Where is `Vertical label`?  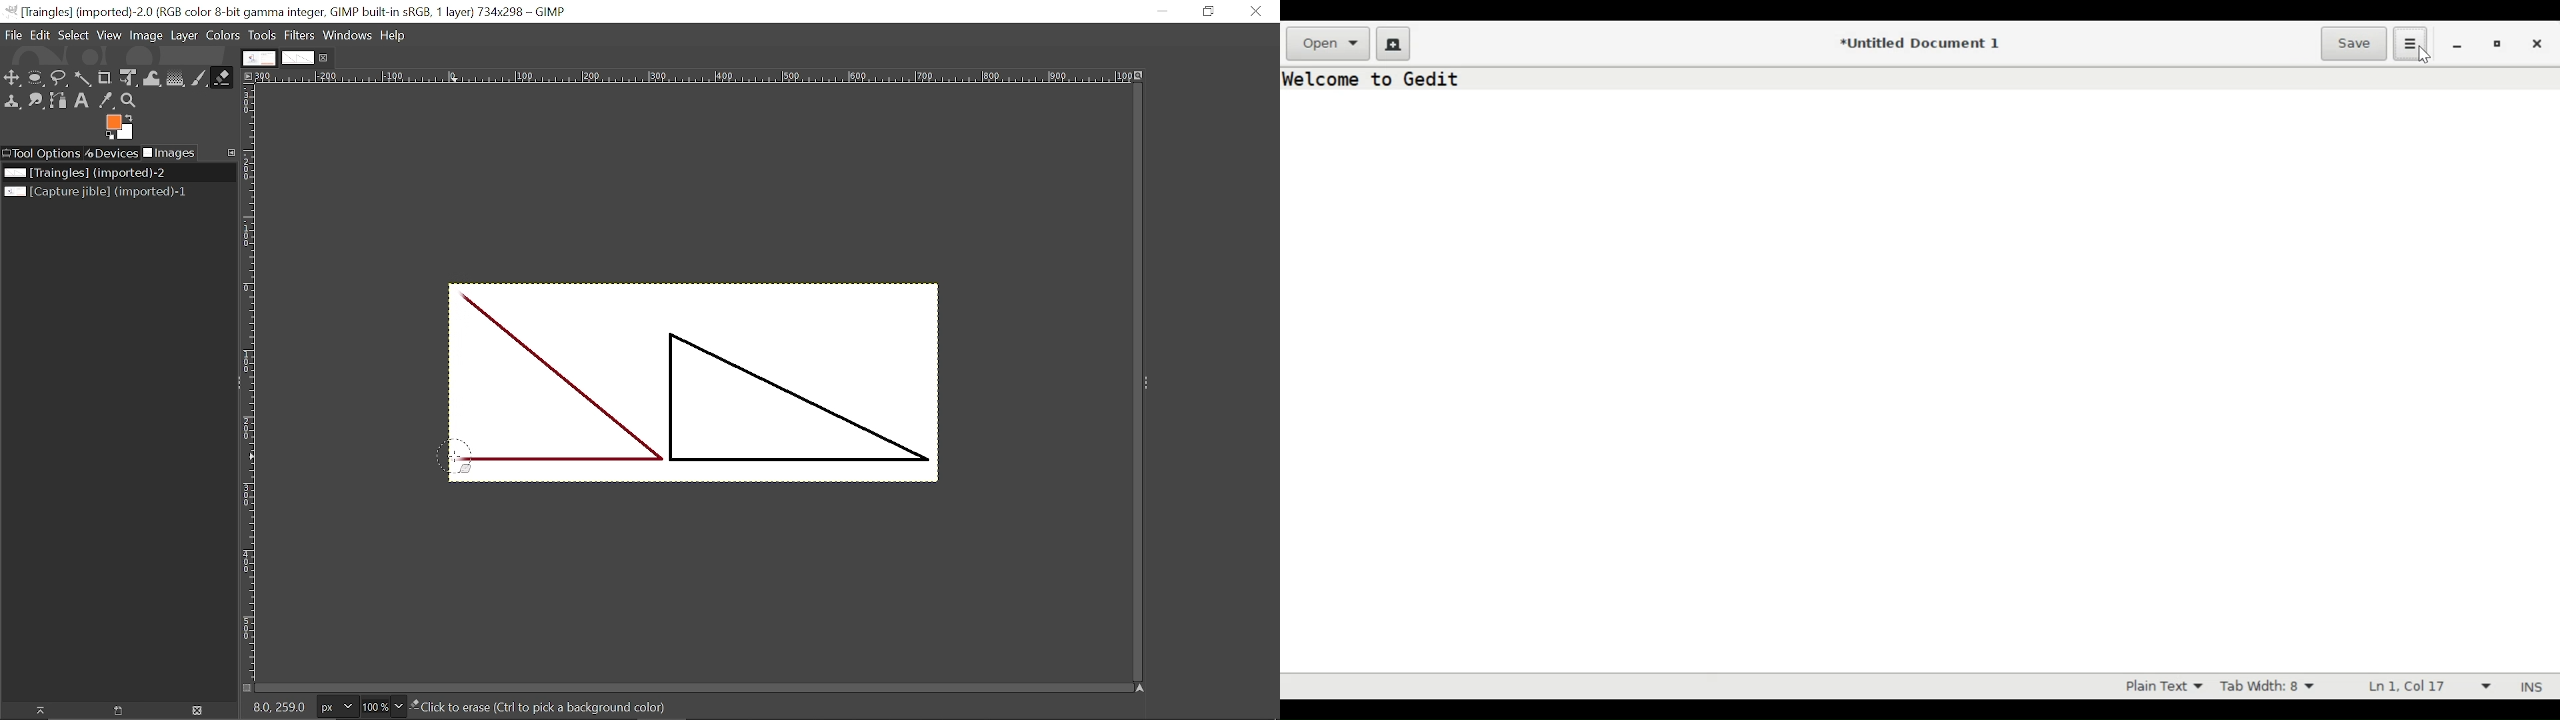 Vertical label is located at coordinates (251, 383).